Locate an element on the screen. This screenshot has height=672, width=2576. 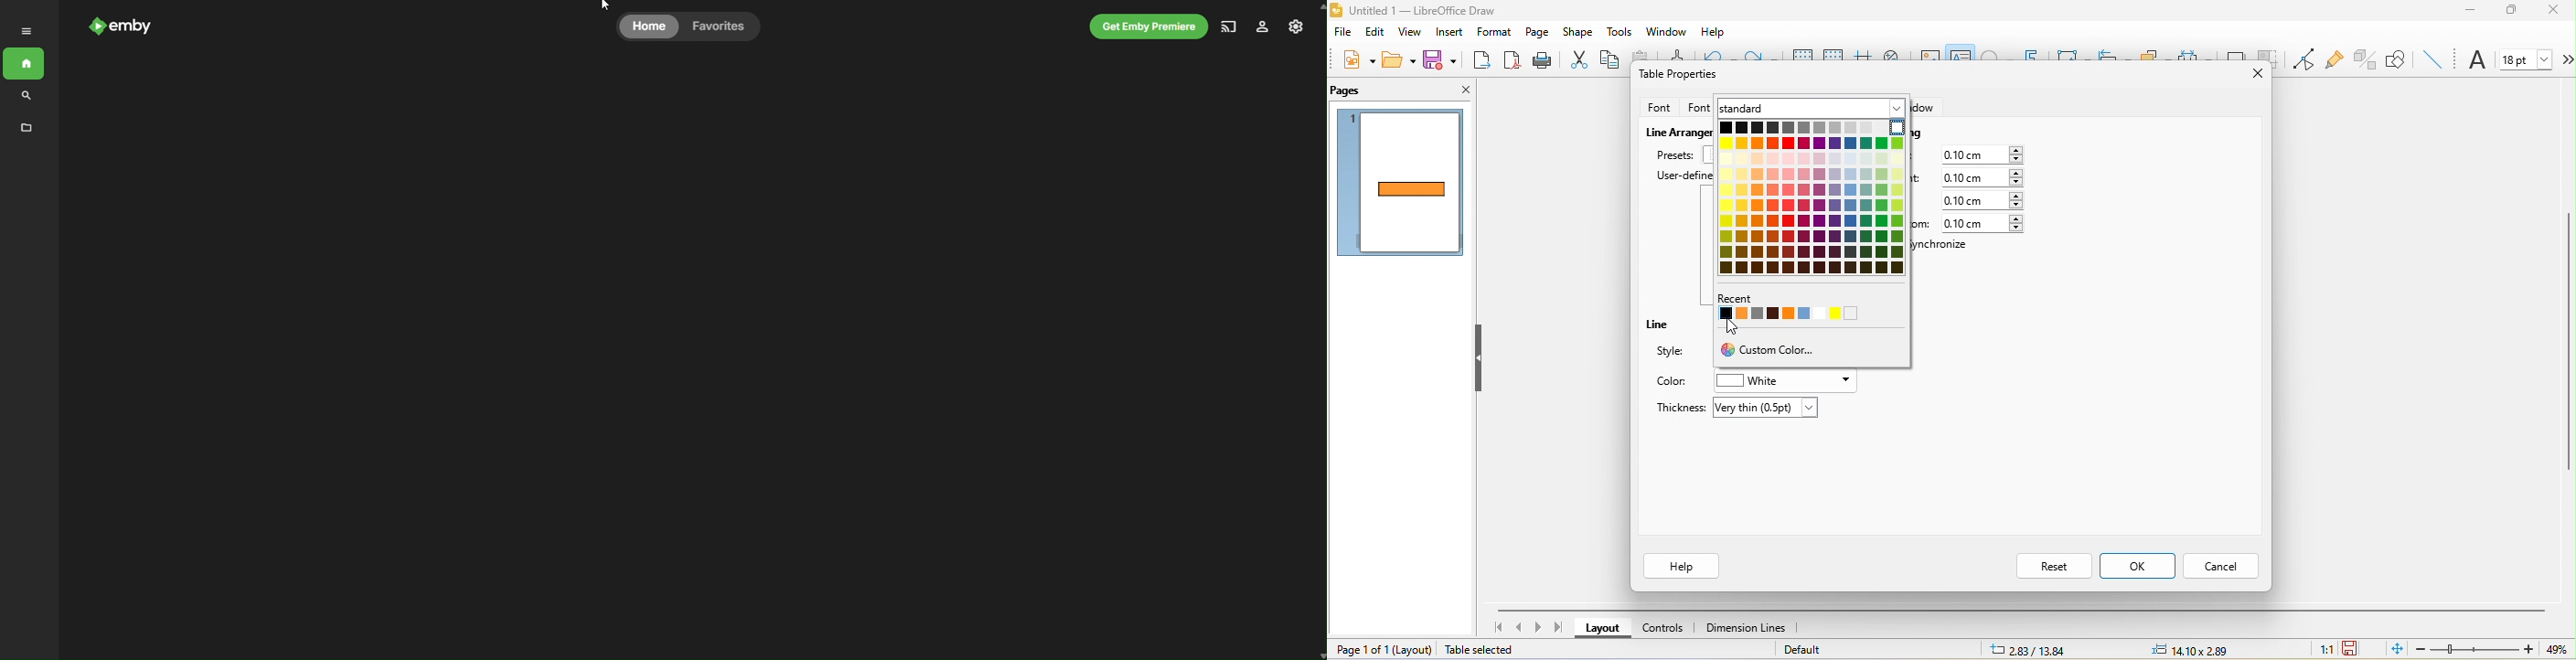
vertical scroll bar is located at coordinates (2568, 341).